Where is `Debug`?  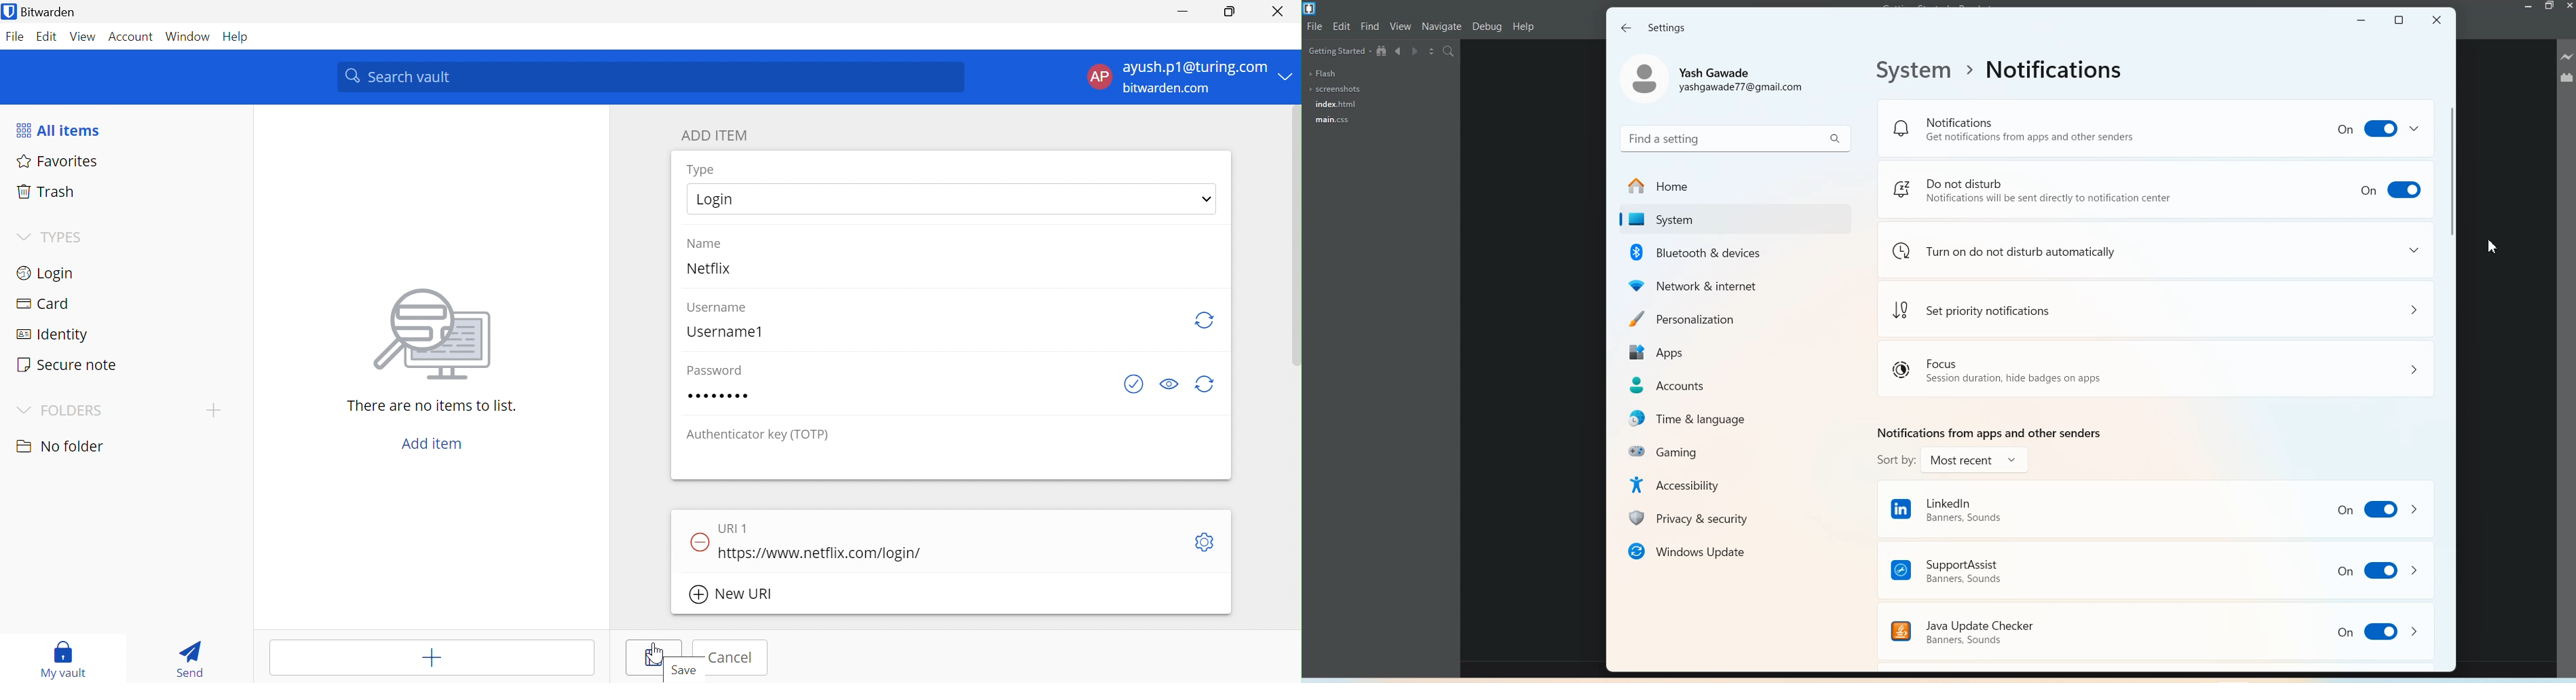 Debug is located at coordinates (1488, 27).